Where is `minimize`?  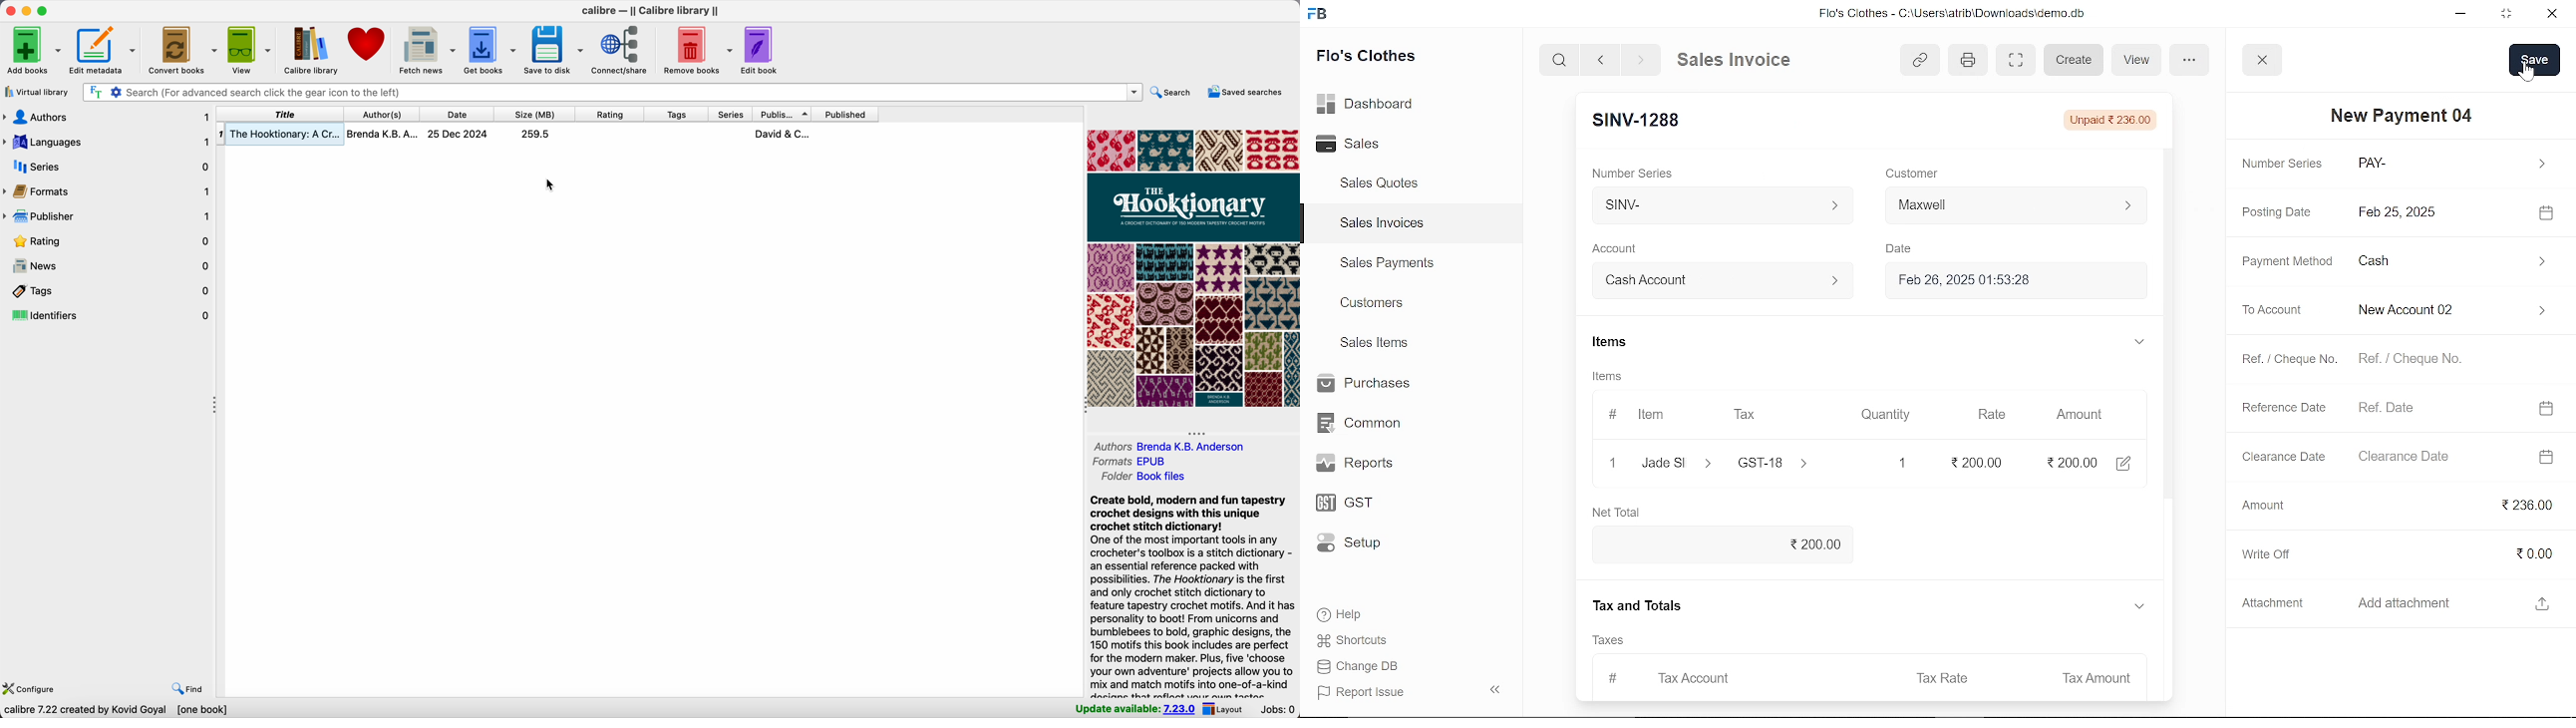
minimize is located at coordinates (2462, 16).